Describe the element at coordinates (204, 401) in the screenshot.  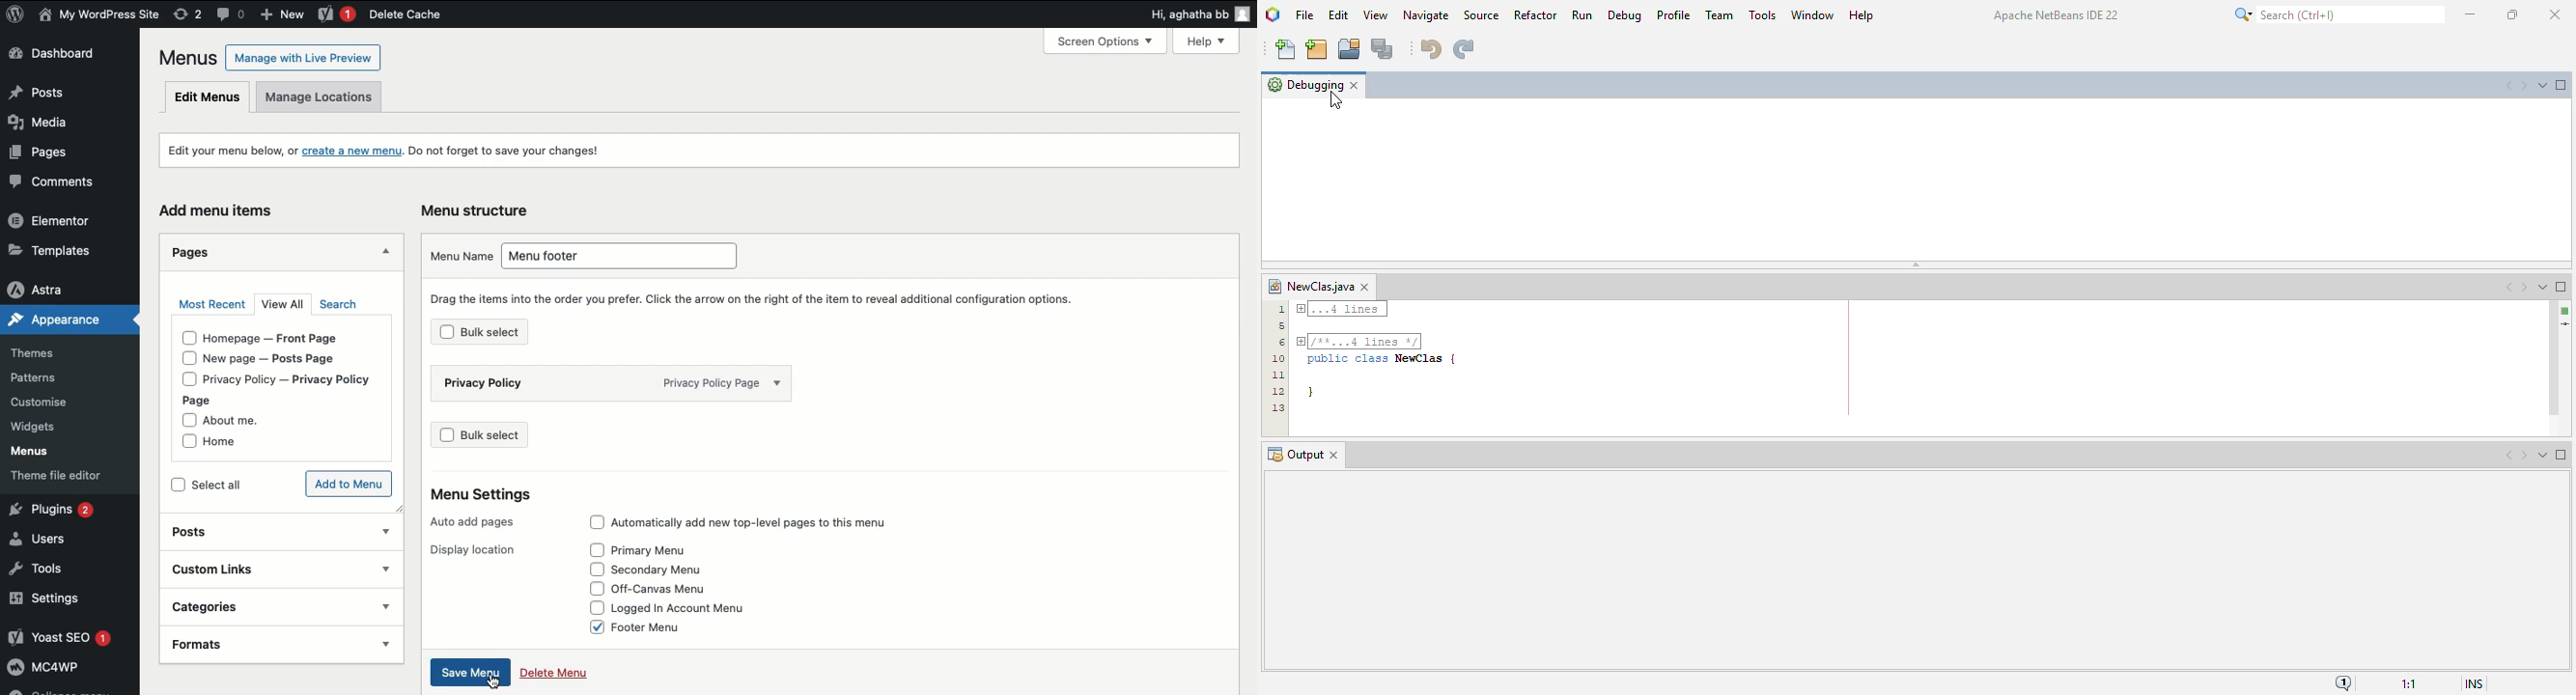
I see `page` at that location.